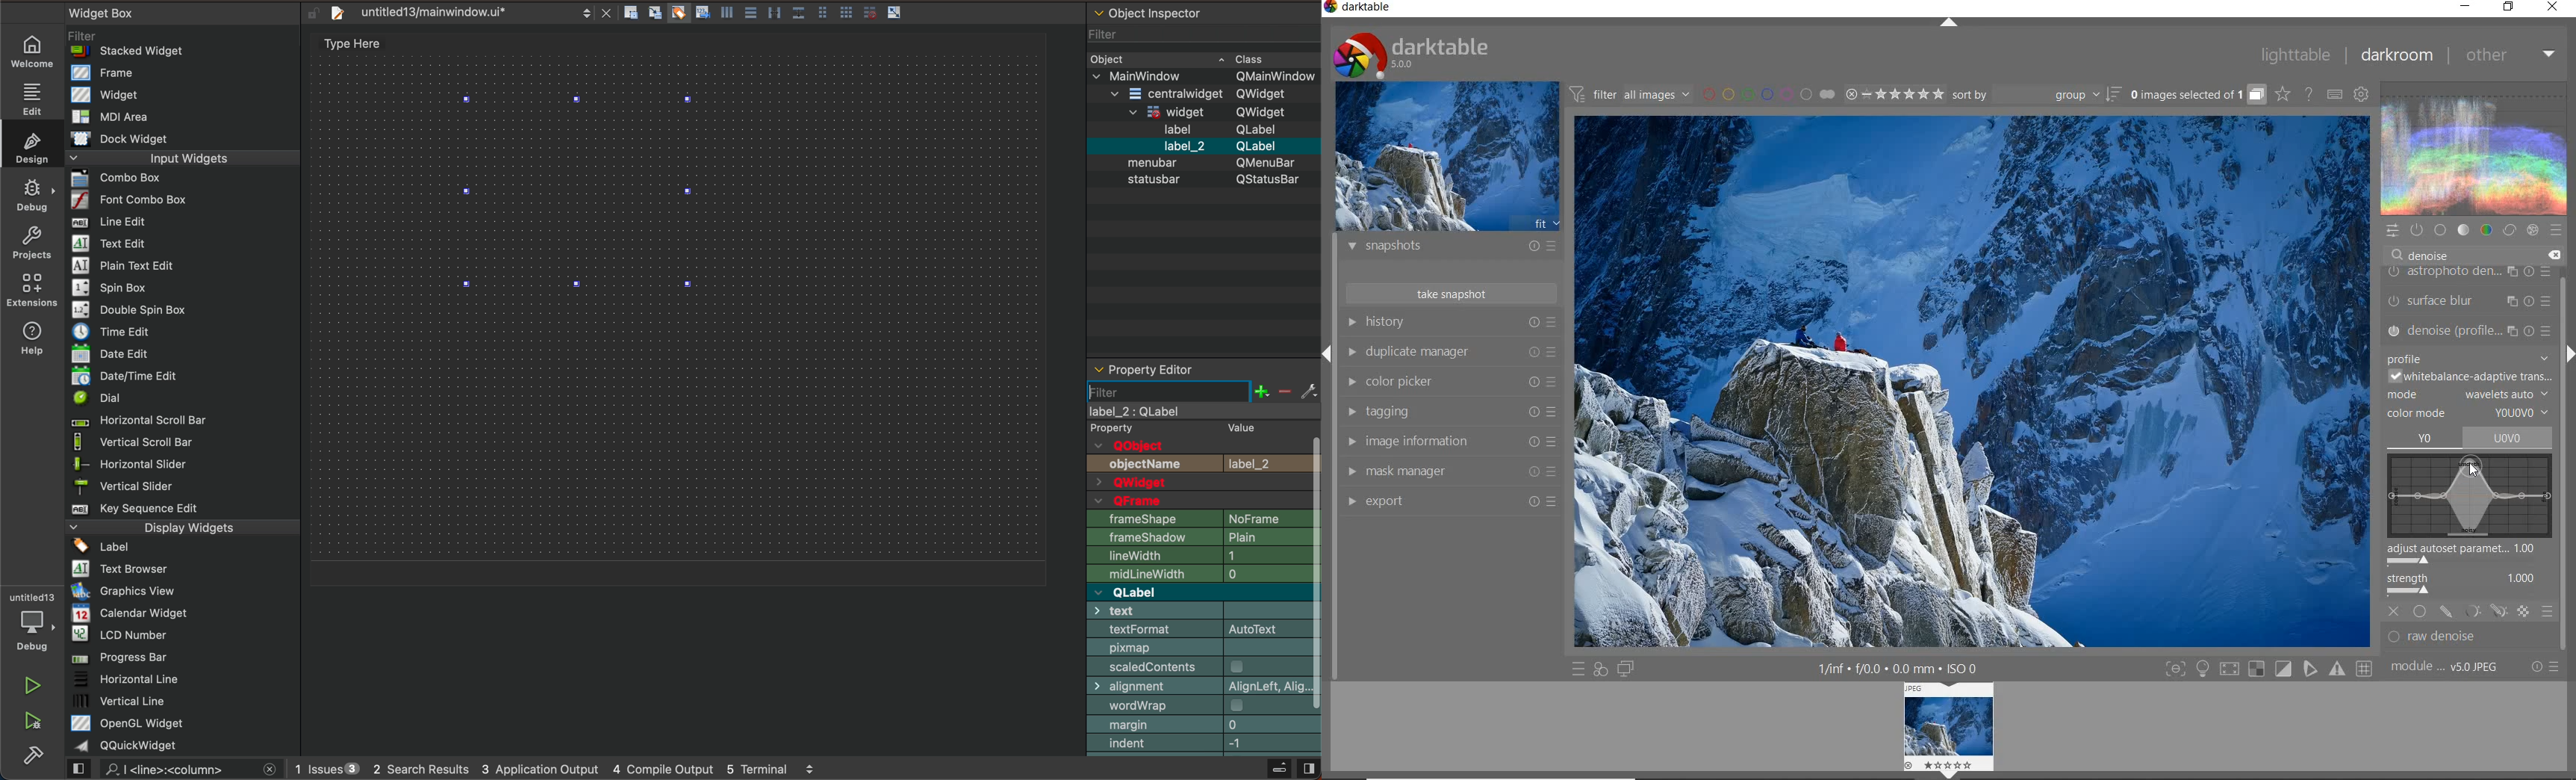 The image size is (2576, 784). Describe the element at coordinates (40, 723) in the screenshot. I see `ran and debug` at that location.